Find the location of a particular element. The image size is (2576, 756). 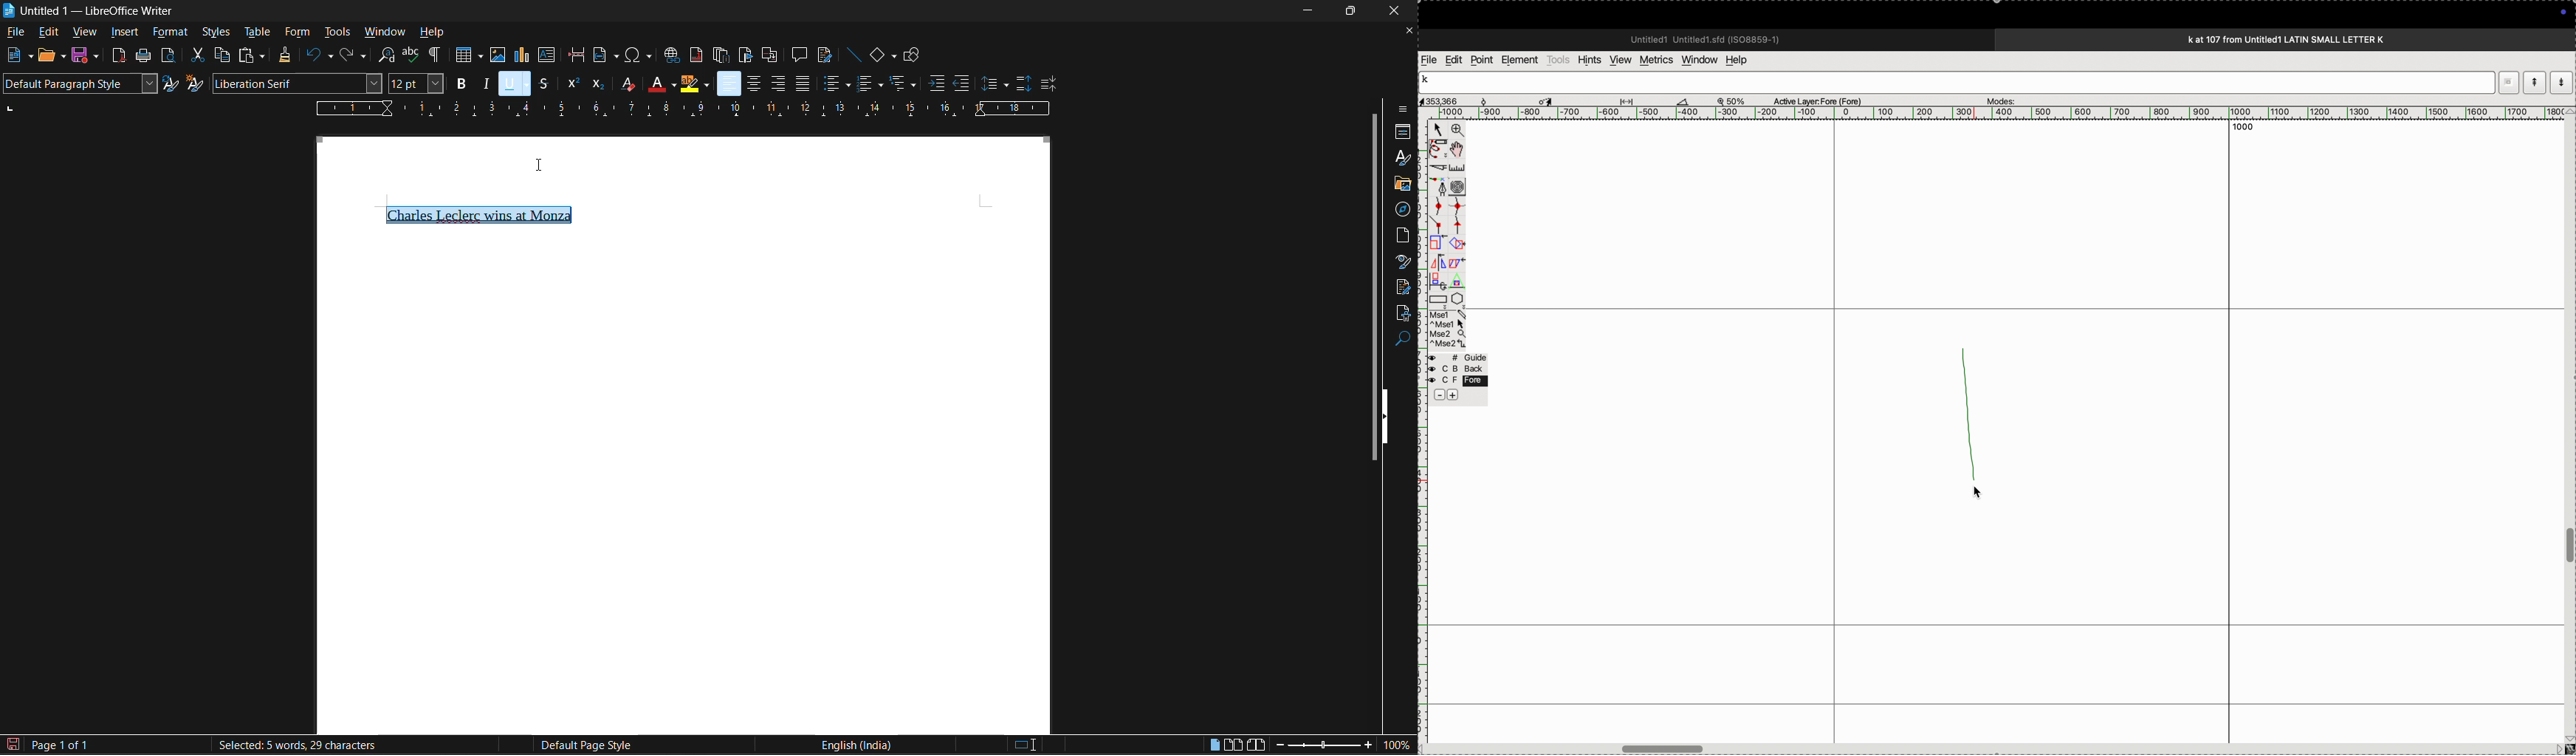

point is located at coordinates (1482, 60).